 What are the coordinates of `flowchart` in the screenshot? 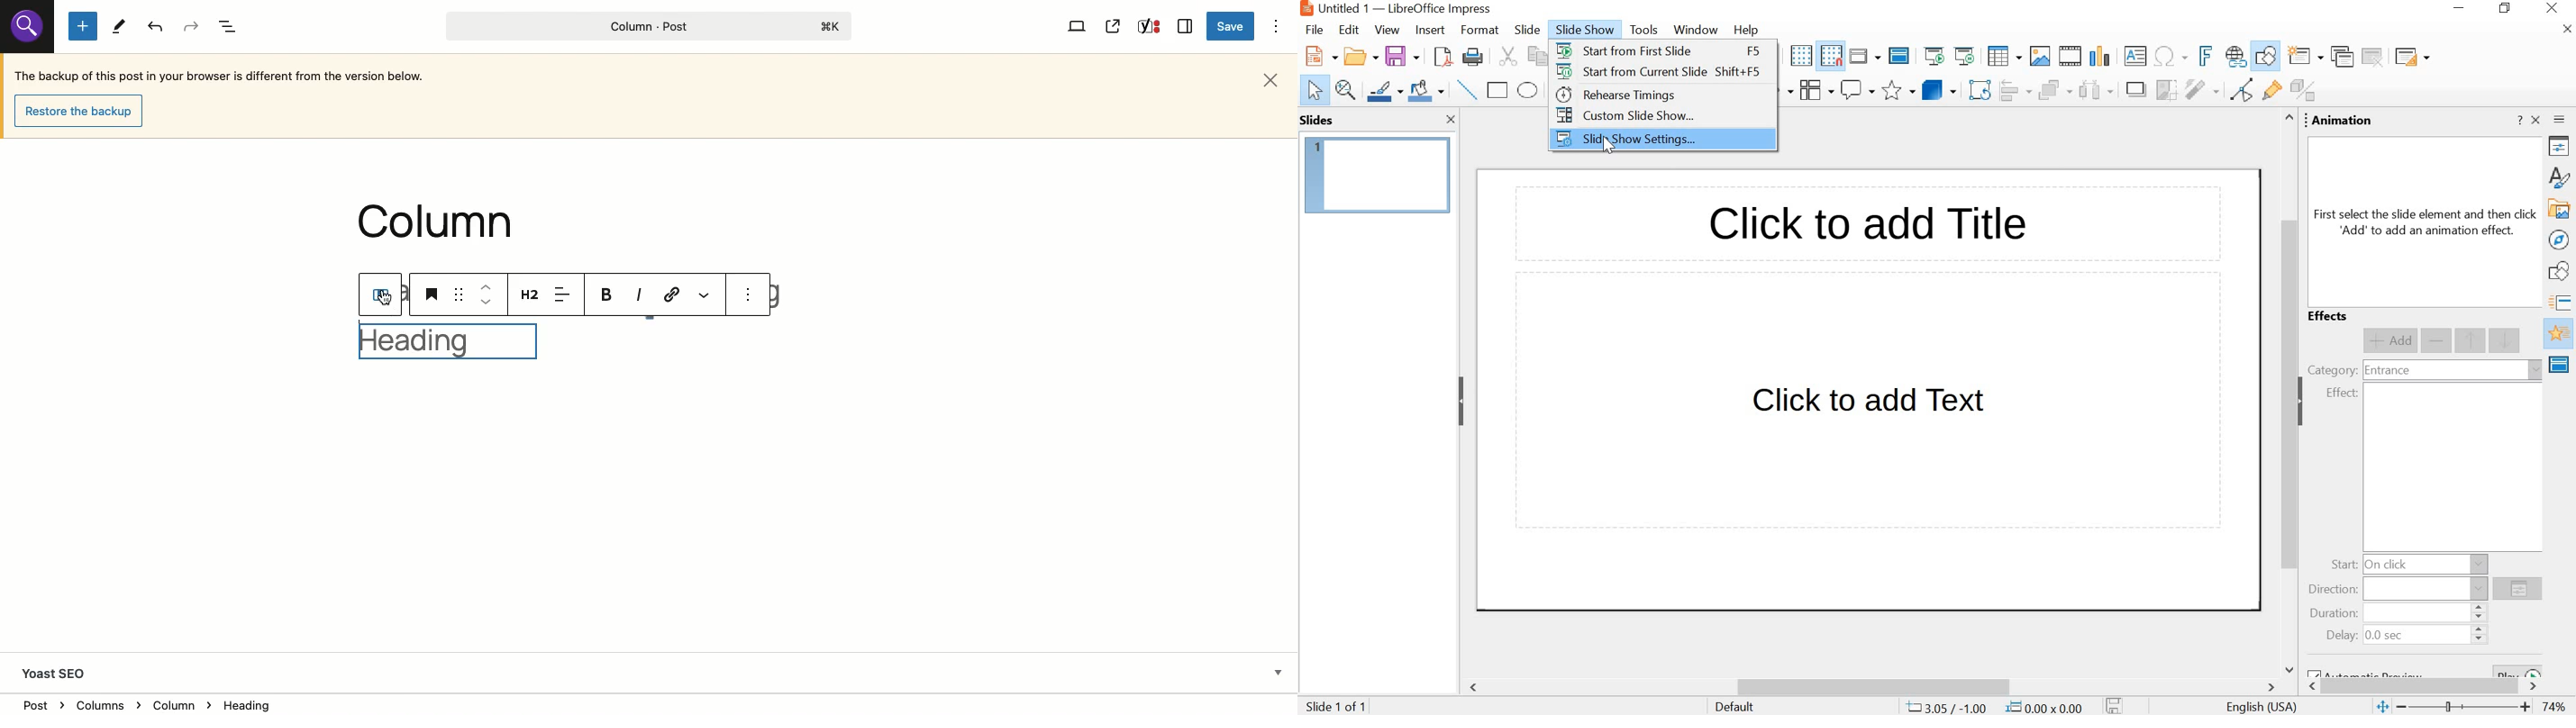 It's located at (1814, 90).